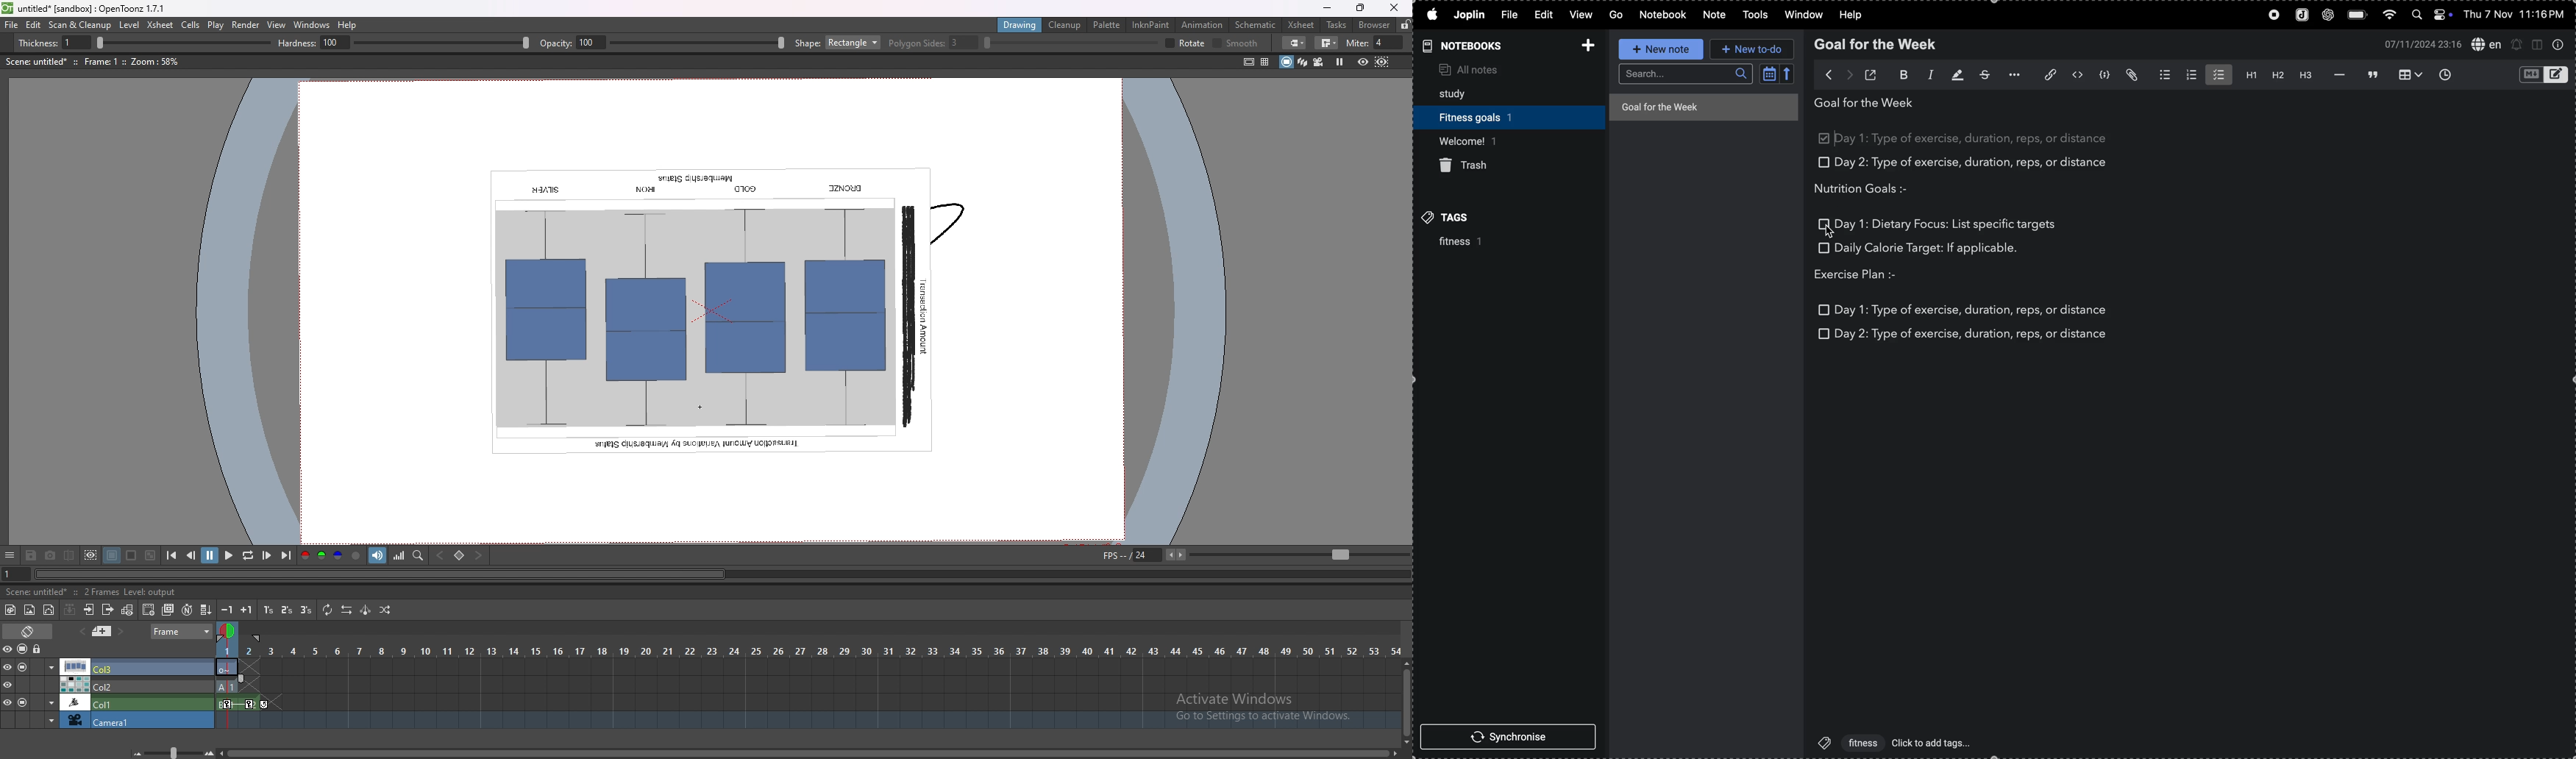 This screenshot has height=784, width=2576. I want to click on checkbox, so click(1824, 225).